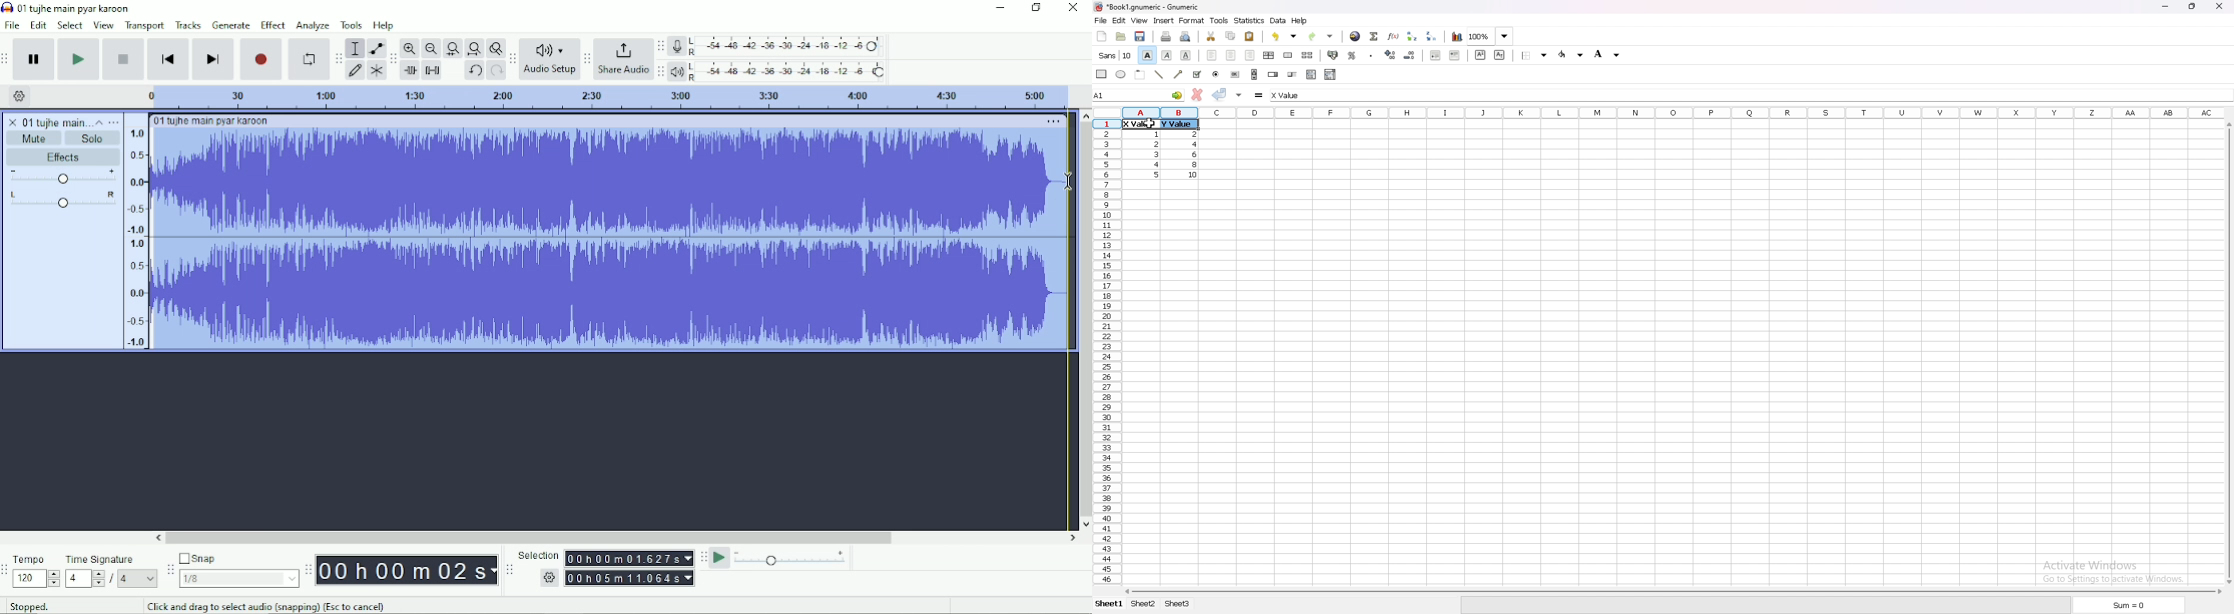 The image size is (2240, 616). I want to click on split merged cells, so click(1307, 55).